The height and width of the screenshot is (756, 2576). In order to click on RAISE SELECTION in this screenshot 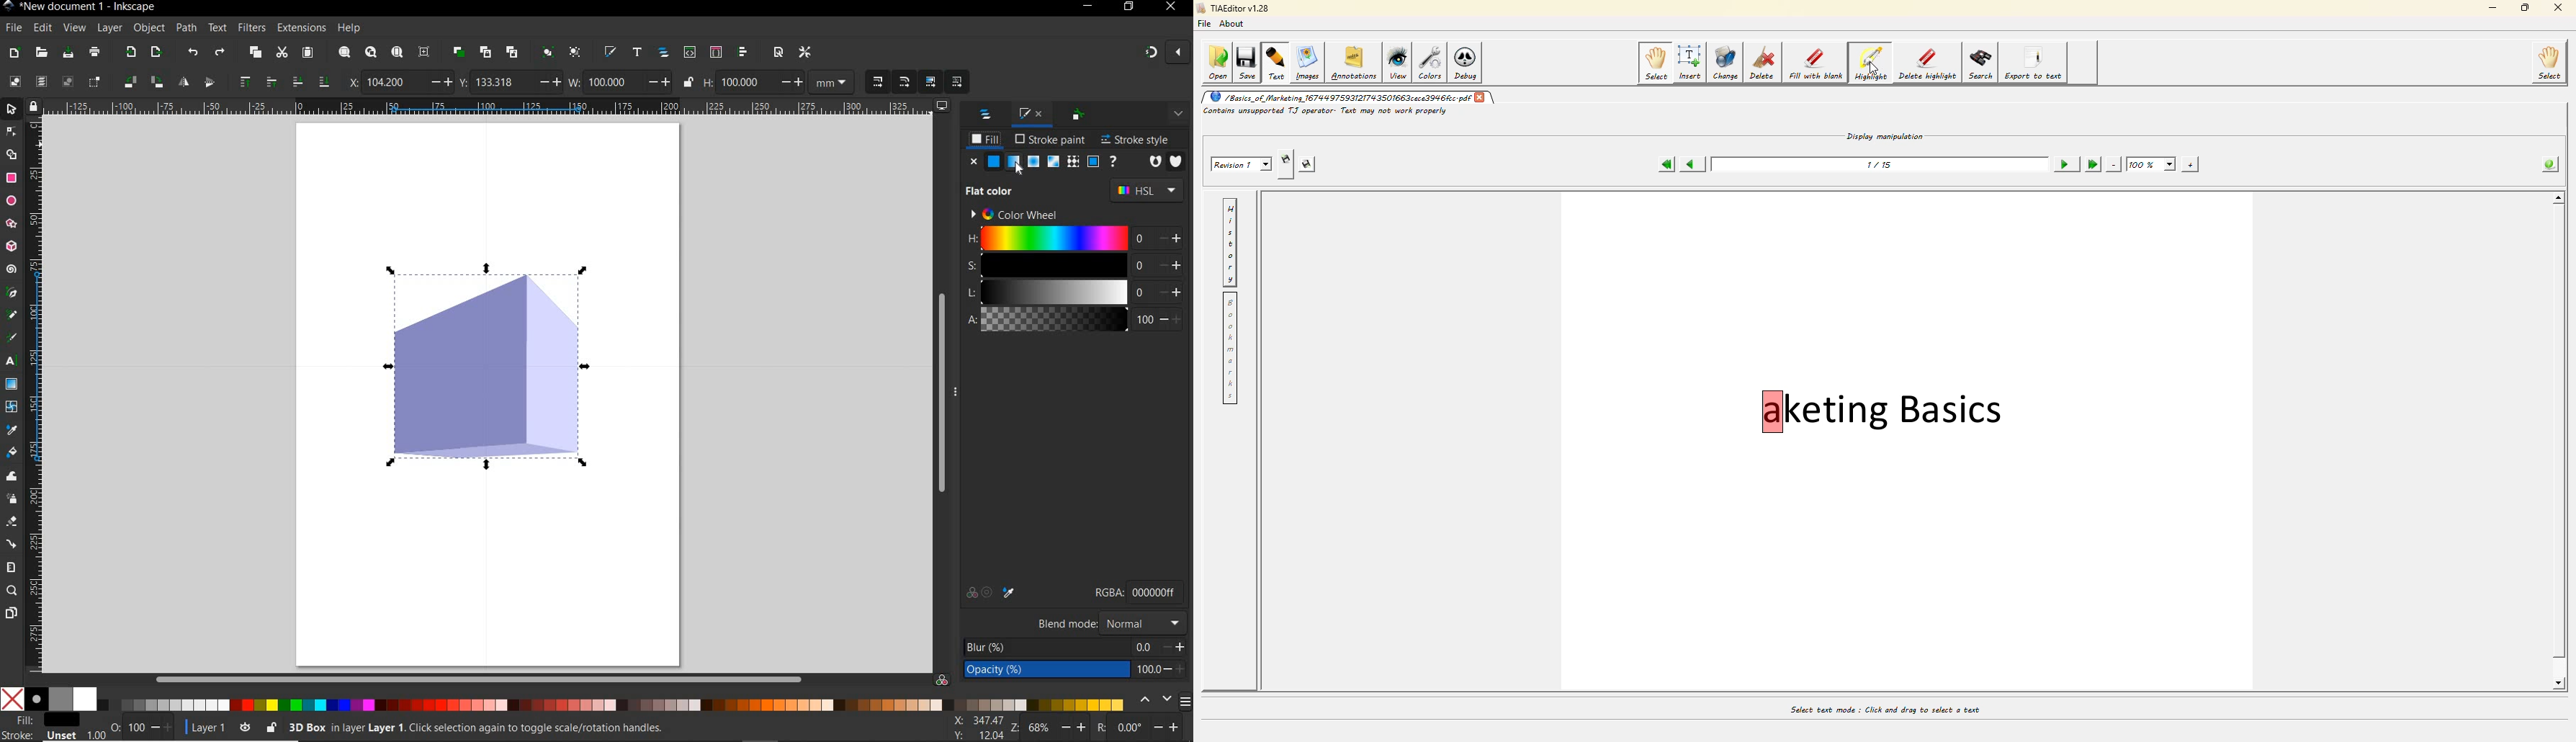, I will do `click(268, 83)`.